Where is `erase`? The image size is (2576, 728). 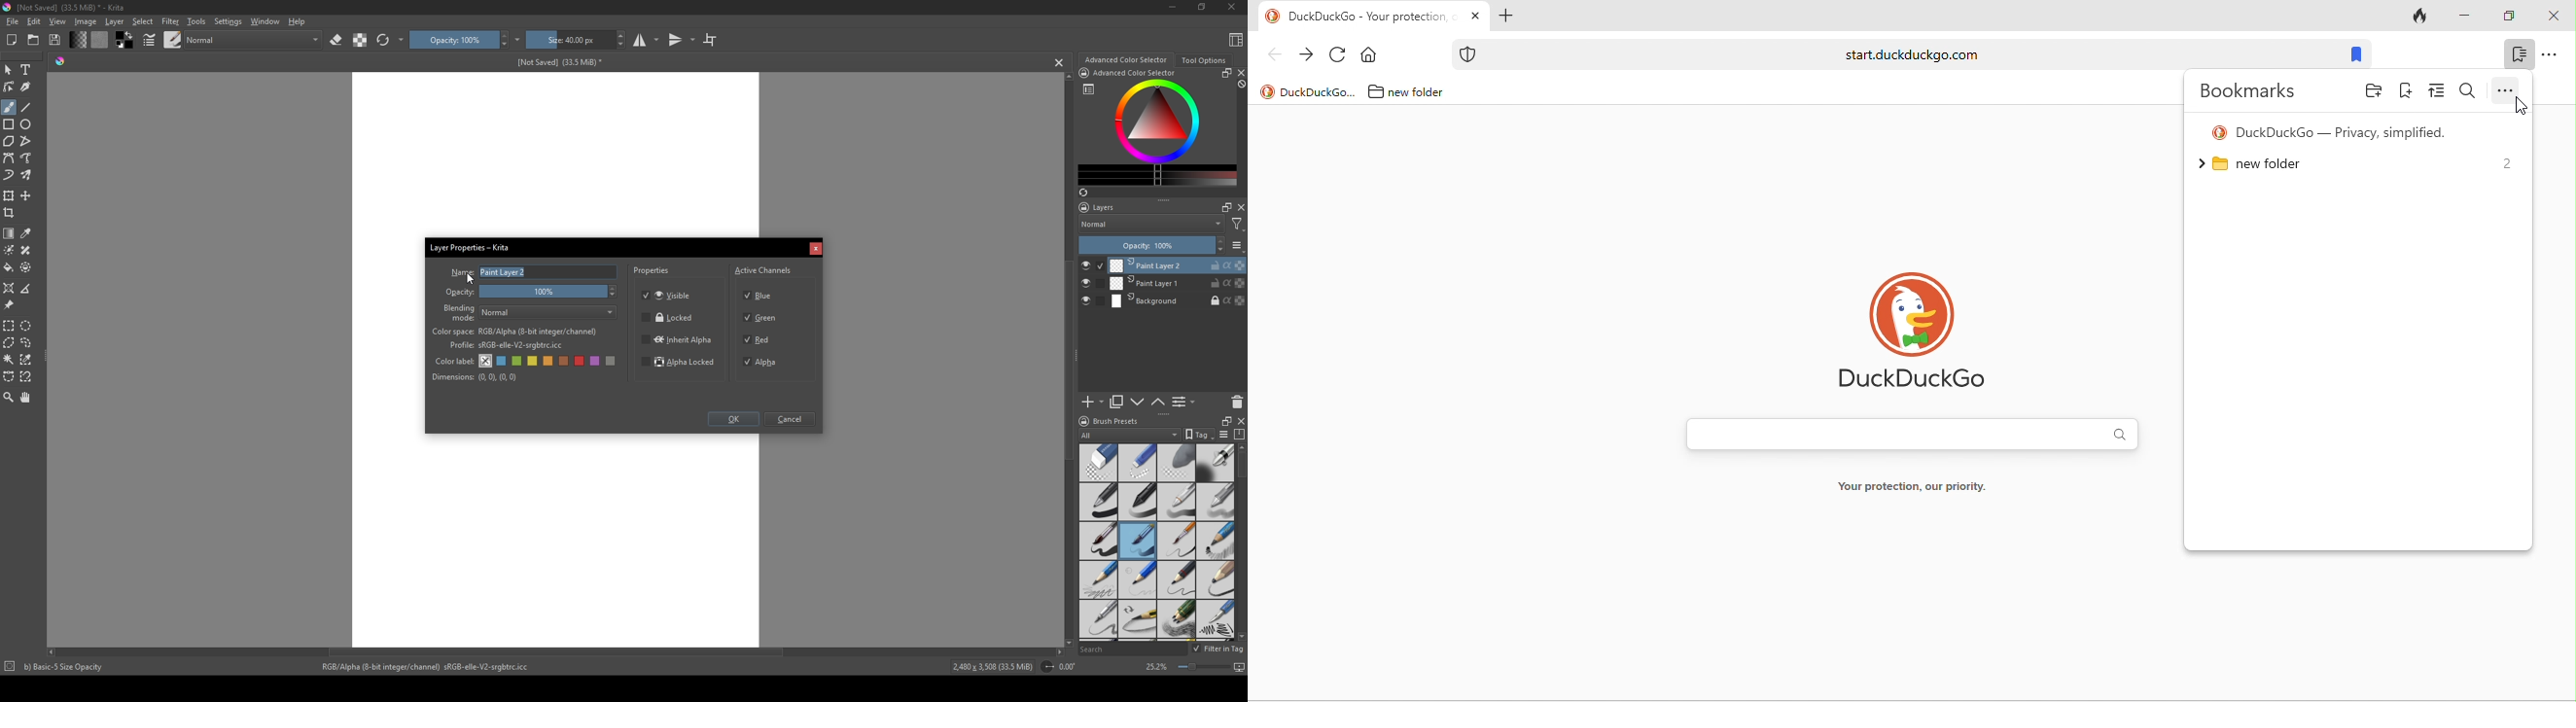 erase is located at coordinates (337, 40).